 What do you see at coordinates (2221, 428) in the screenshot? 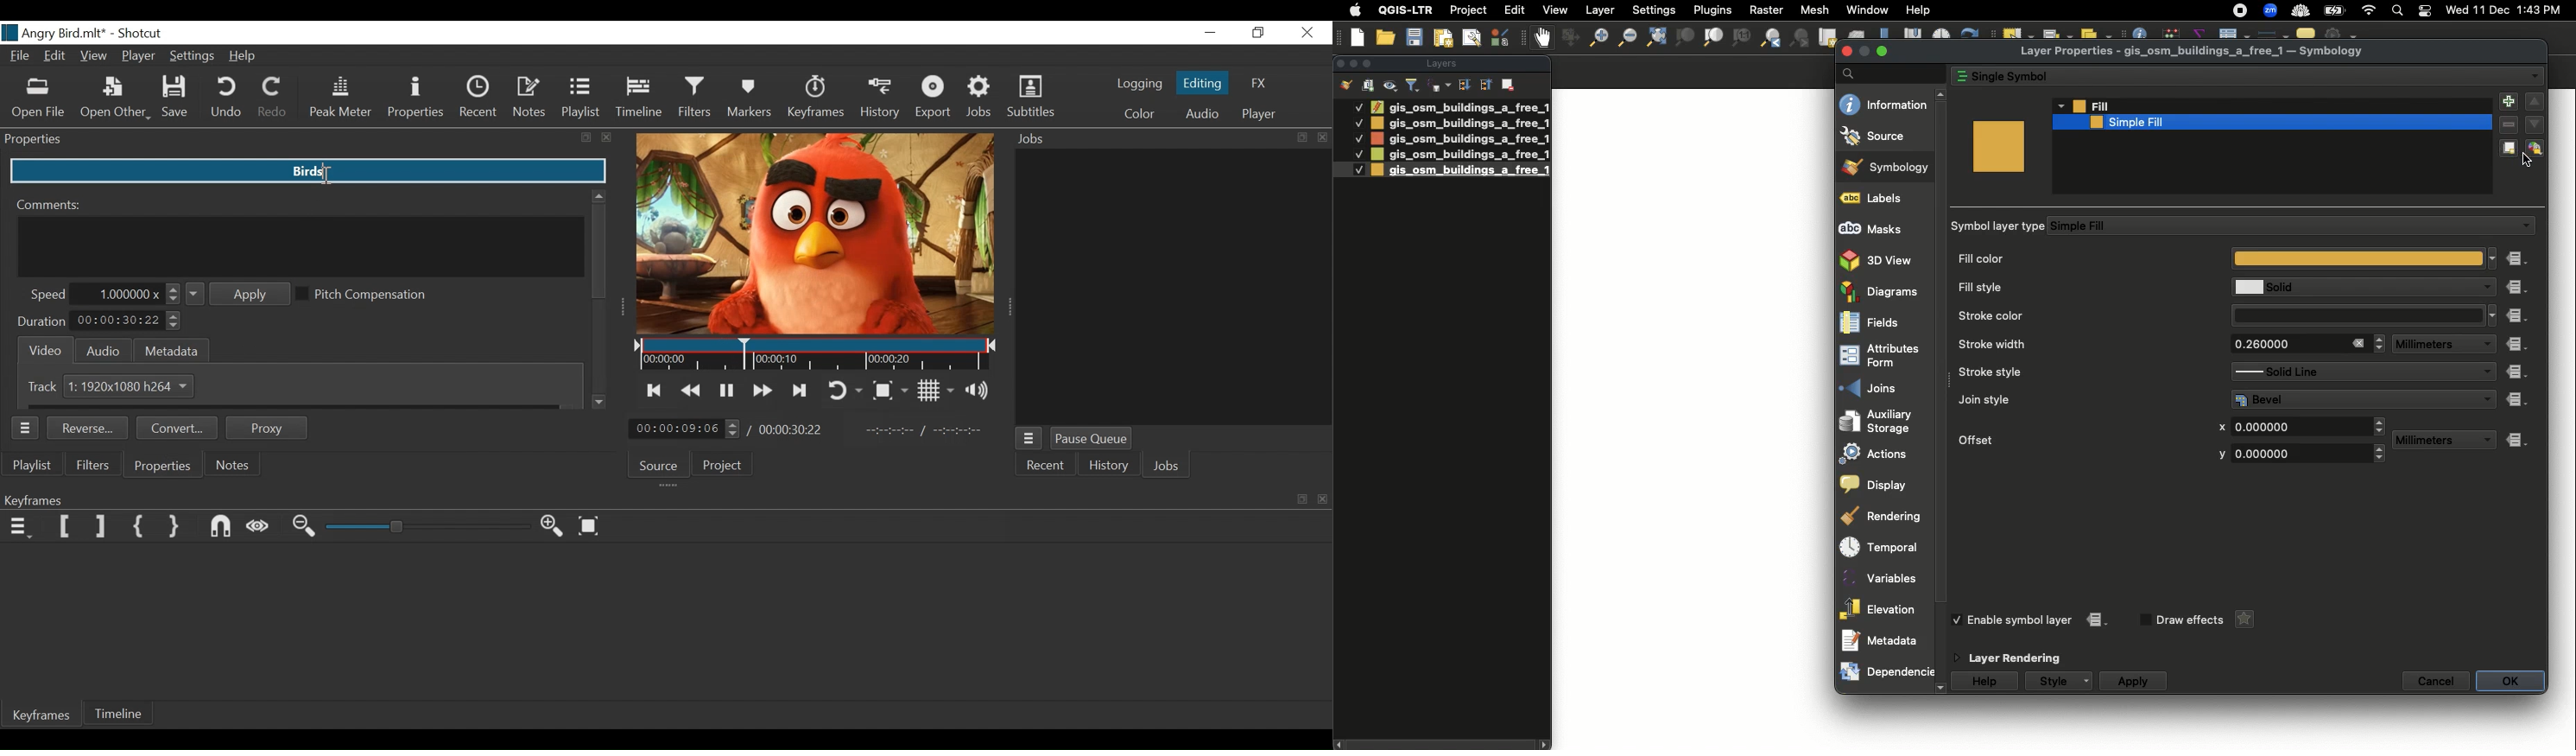
I see `x` at bounding box center [2221, 428].